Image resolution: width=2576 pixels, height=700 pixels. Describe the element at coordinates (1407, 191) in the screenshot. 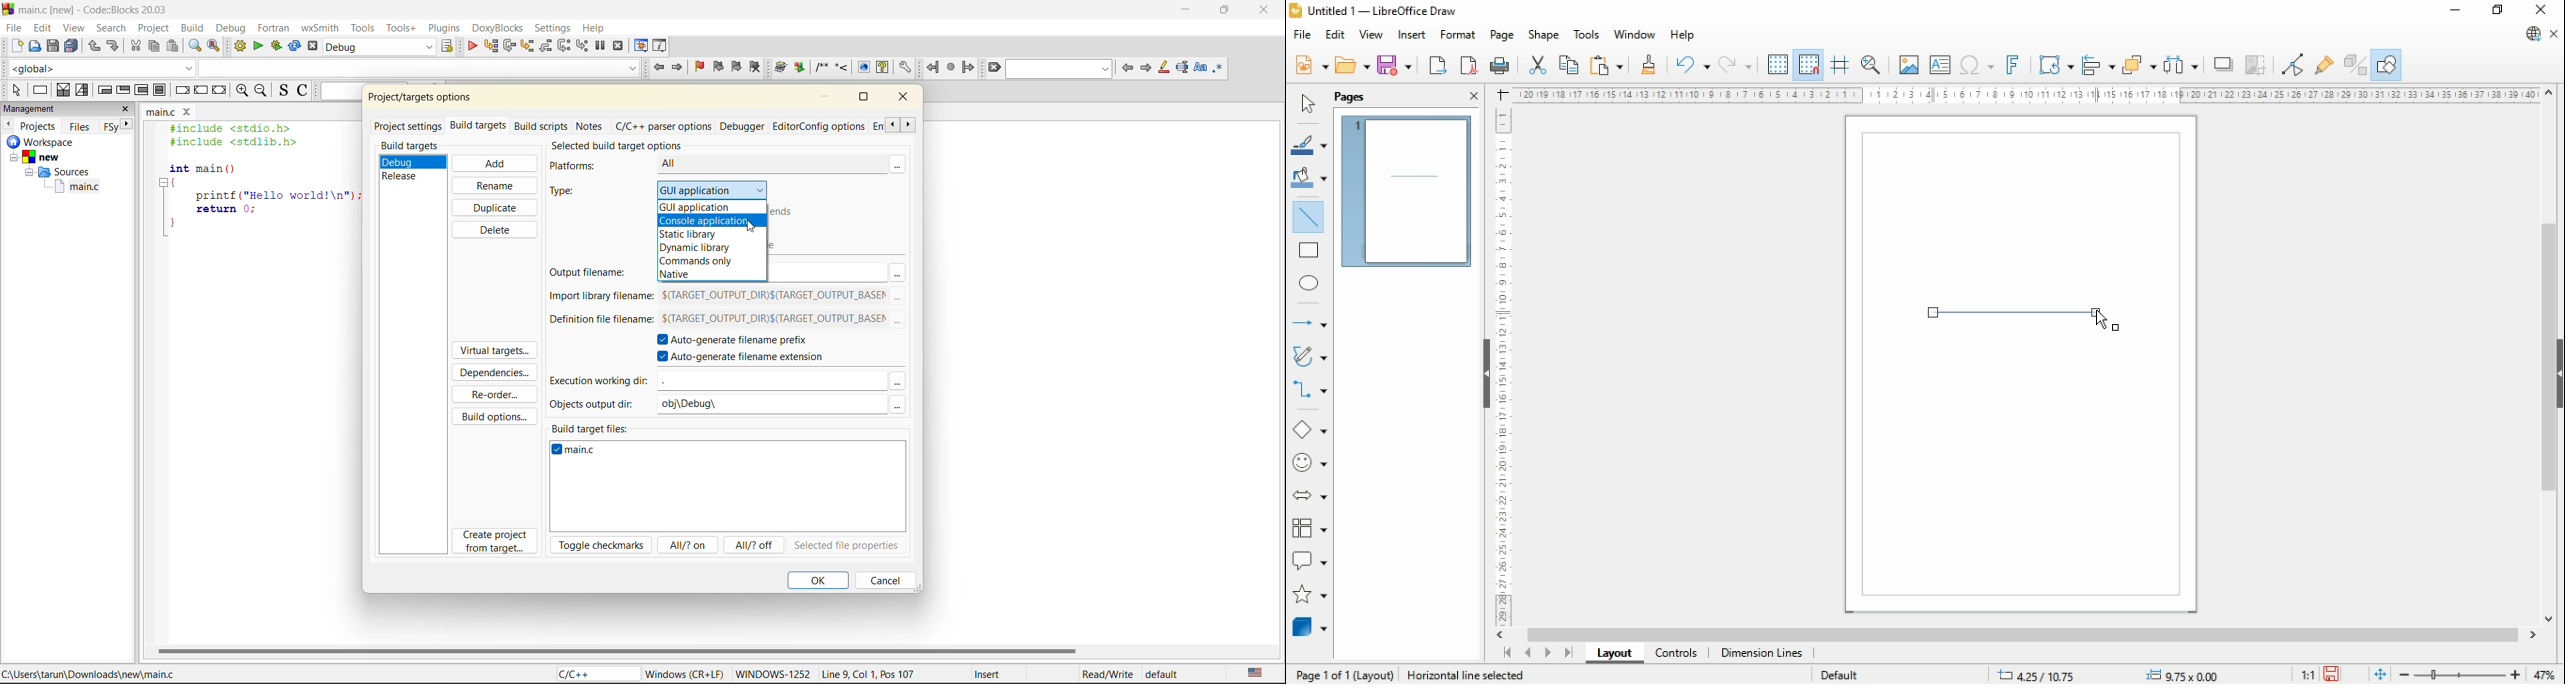

I see `page 1` at that location.